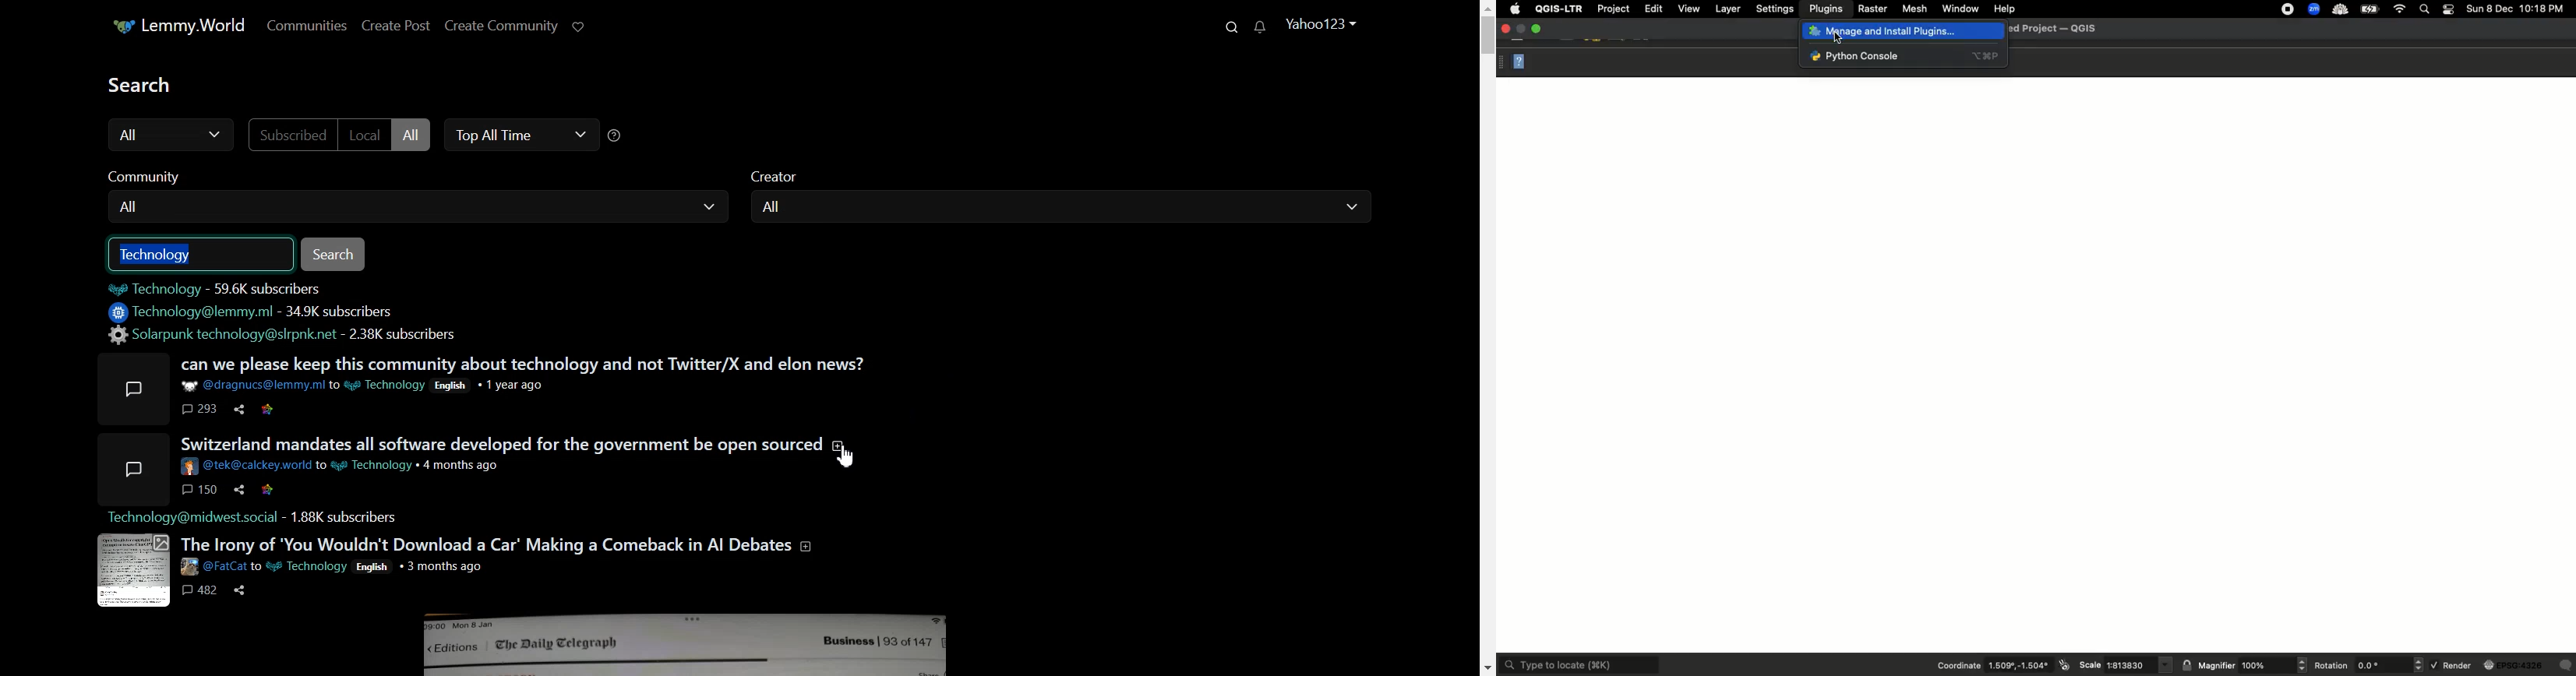 The width and height of the screenshot is (2576, 700). I want to click on Scale, so click(2124, 665).